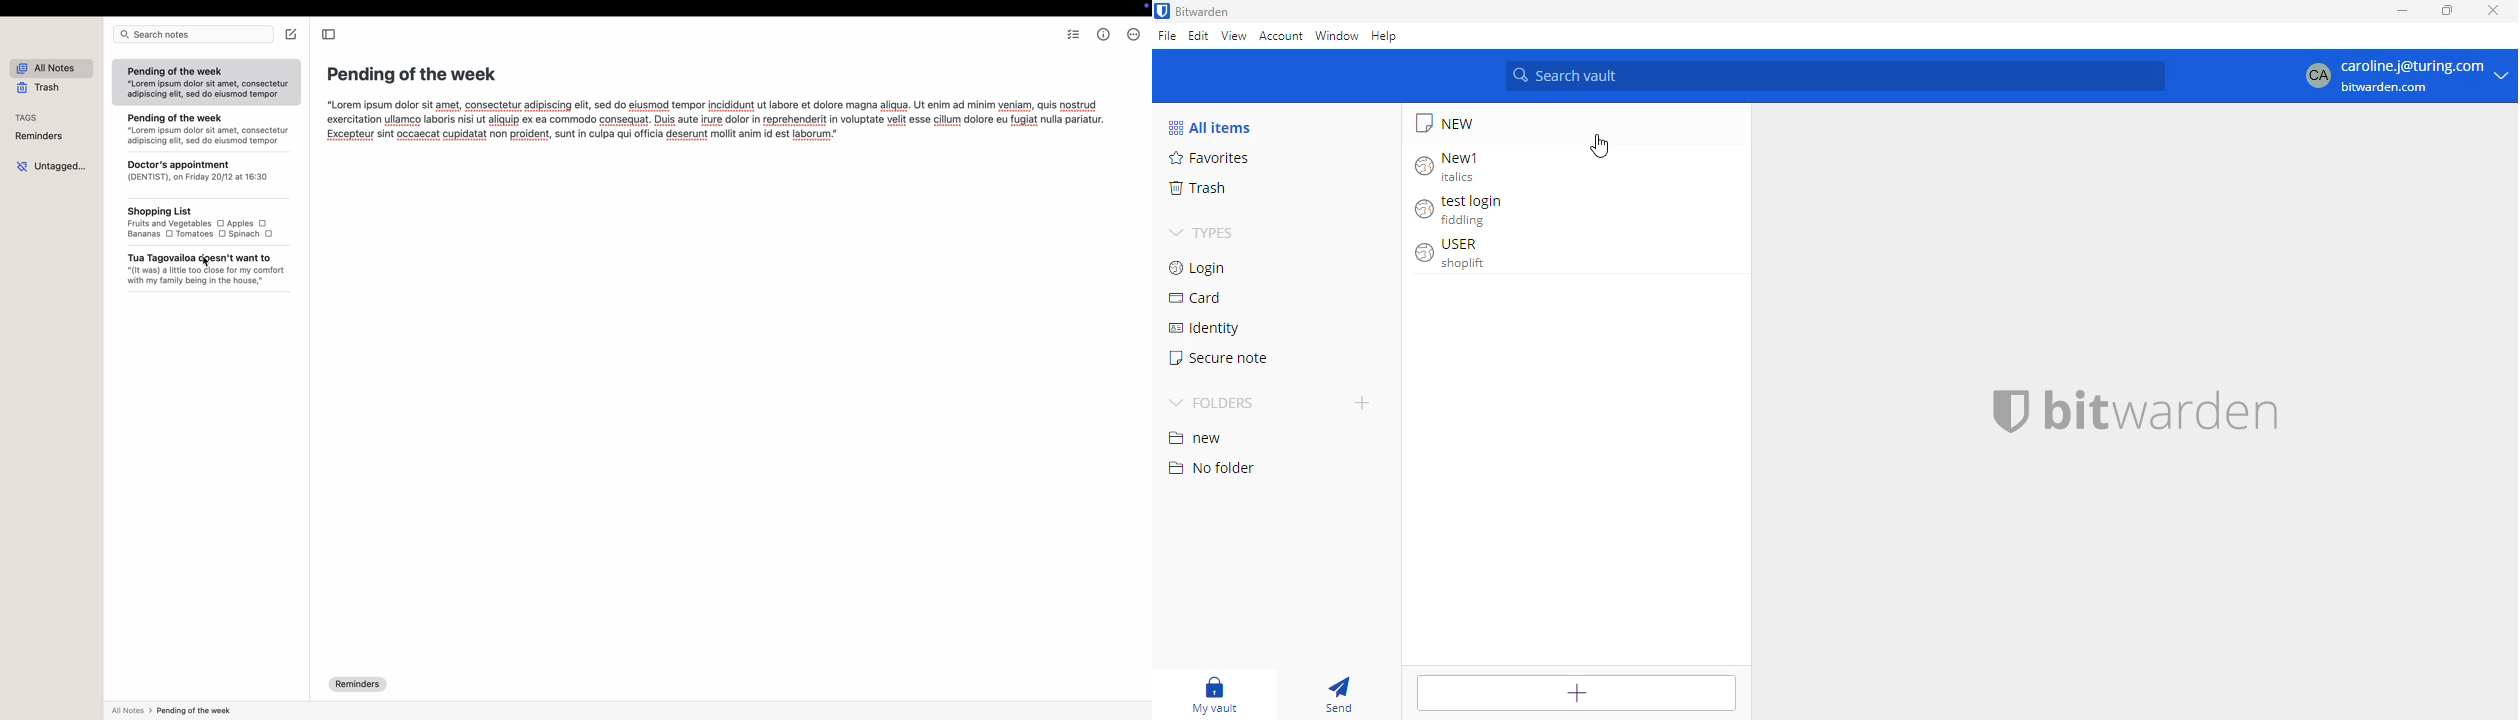  I want to click on "New1" login entry, so click(1456, 166).